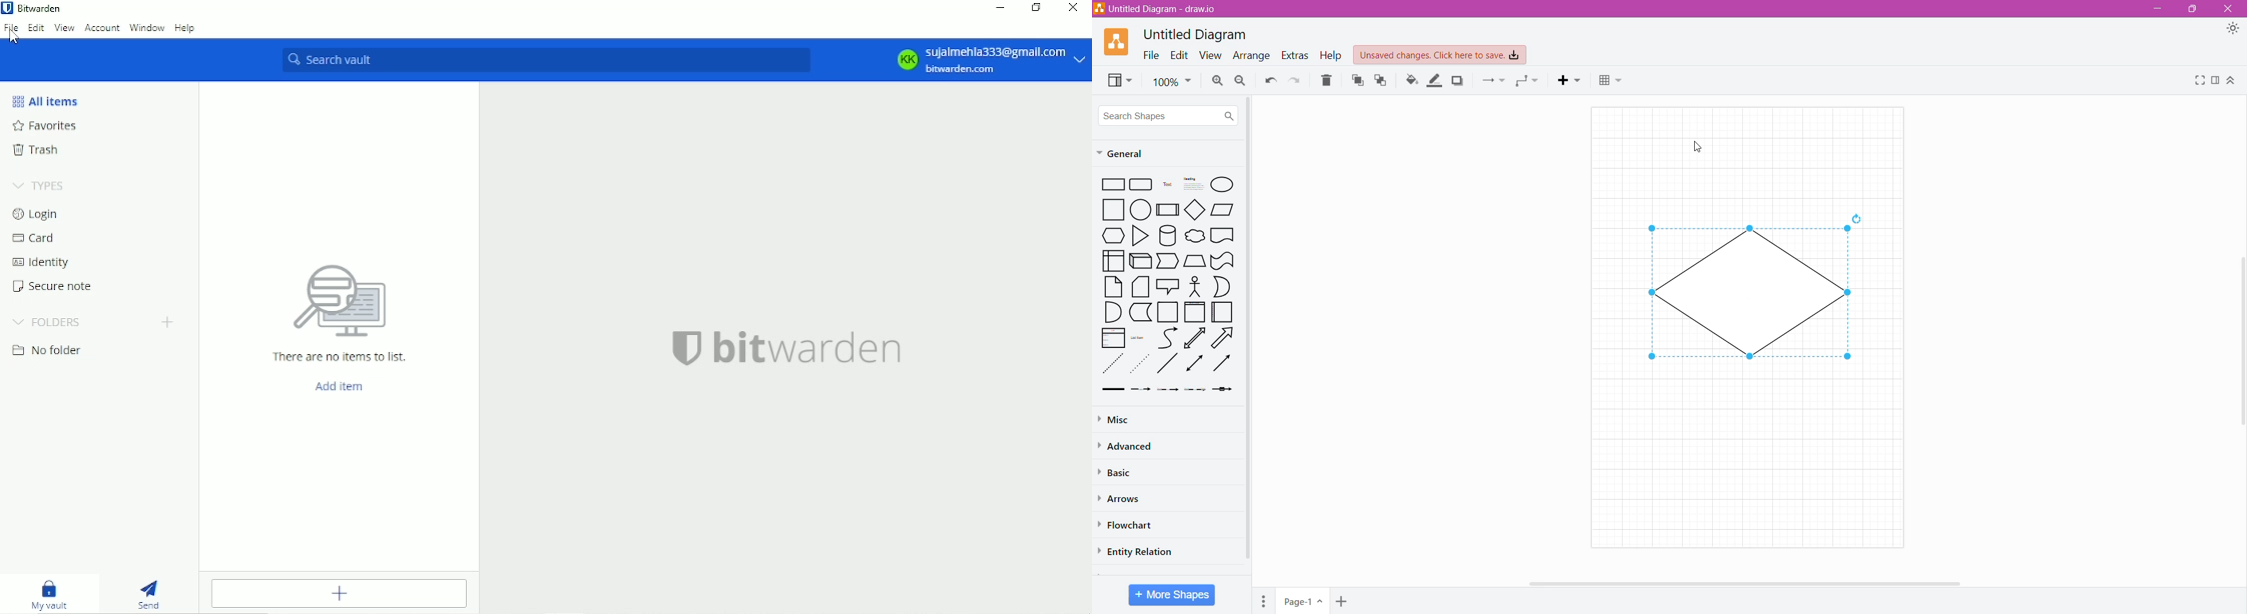  I want to click on Untitled Diagram, so click(1198, 34).